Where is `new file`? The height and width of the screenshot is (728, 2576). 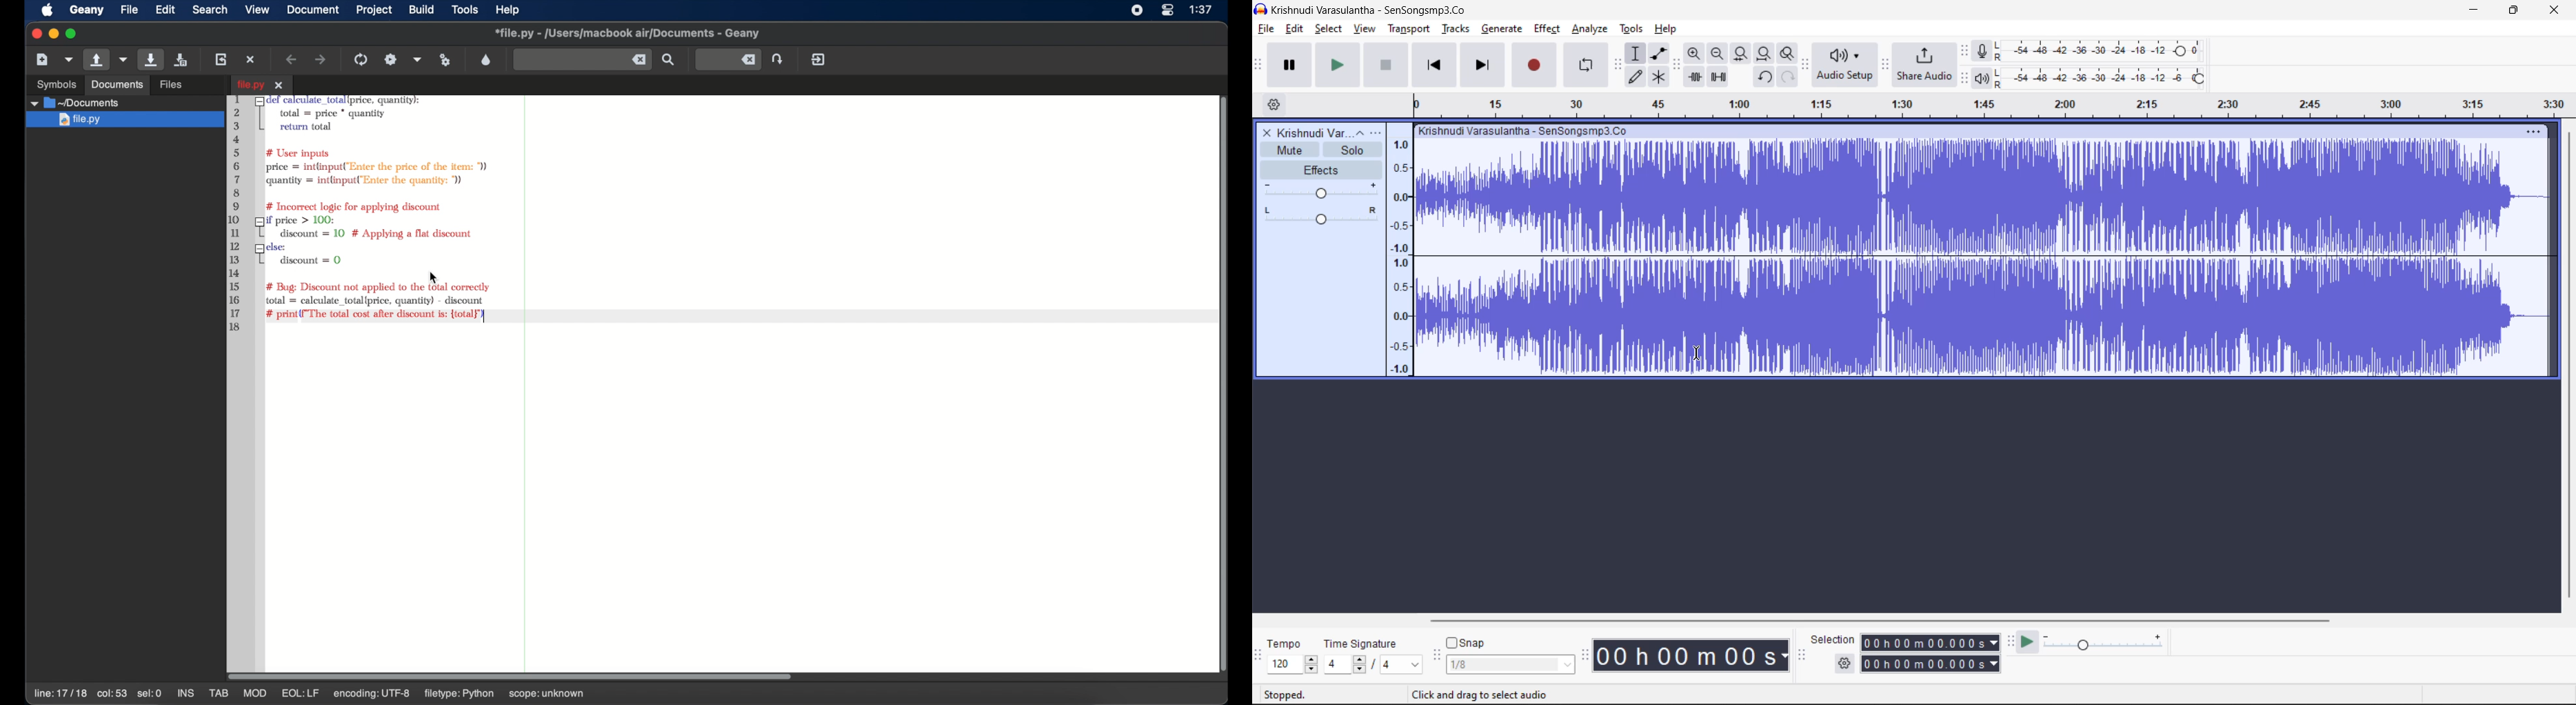
new file is located at coordinates (42, 59).